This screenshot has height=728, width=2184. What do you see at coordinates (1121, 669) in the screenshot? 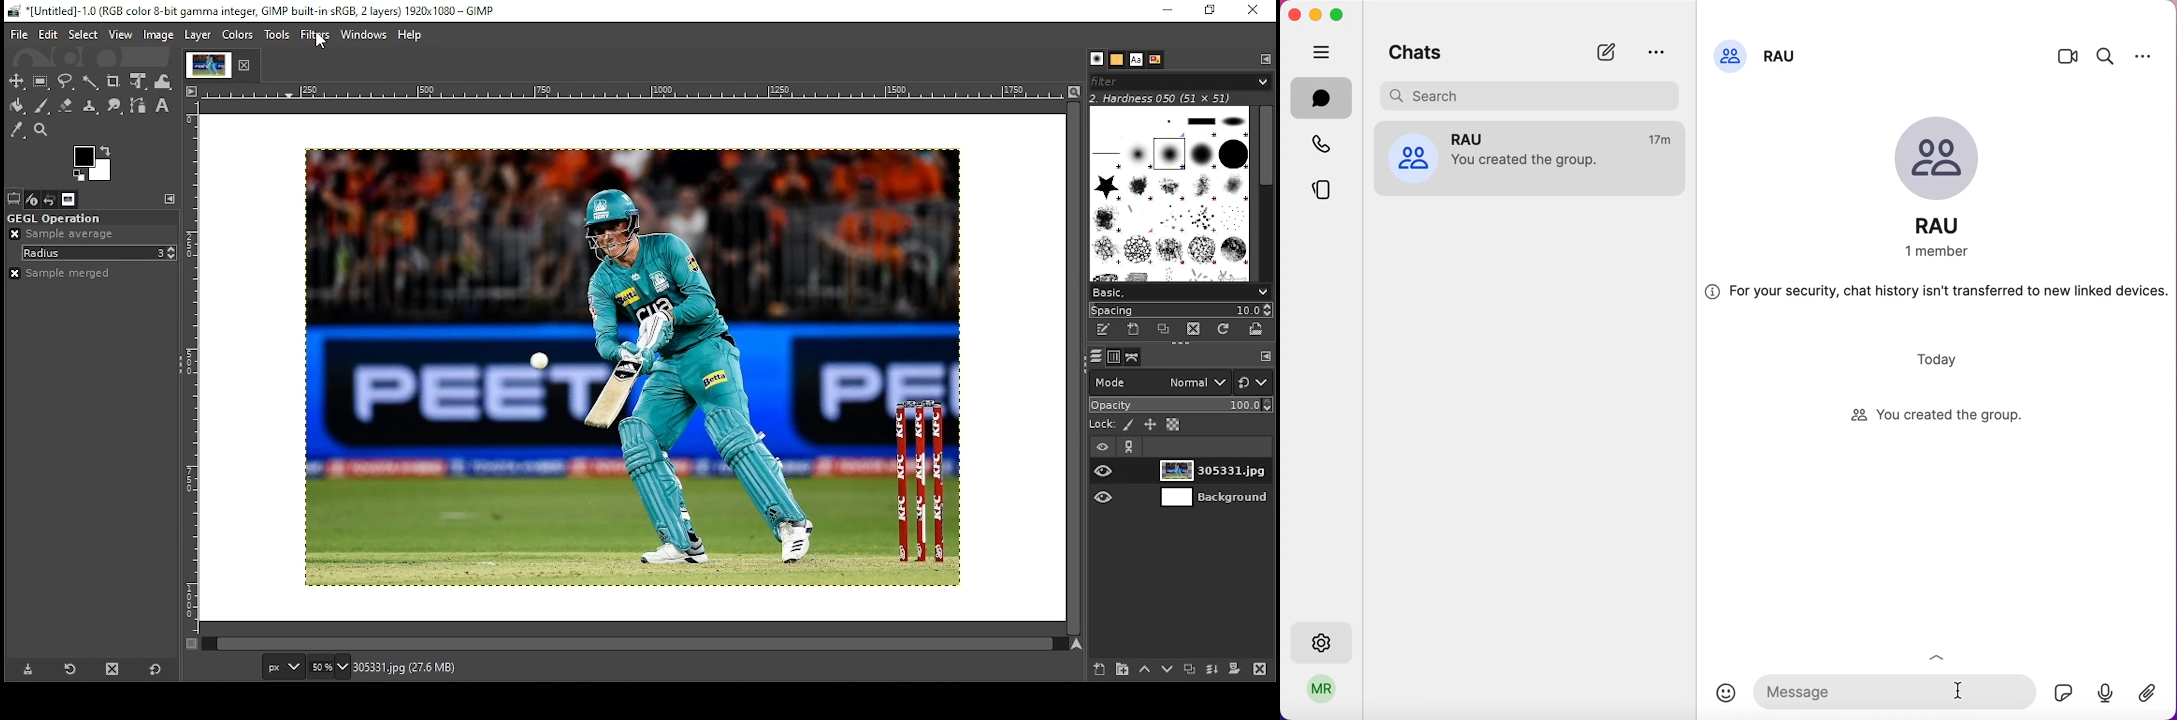
I see `create new layer group` at bounding box center [1121, 669].